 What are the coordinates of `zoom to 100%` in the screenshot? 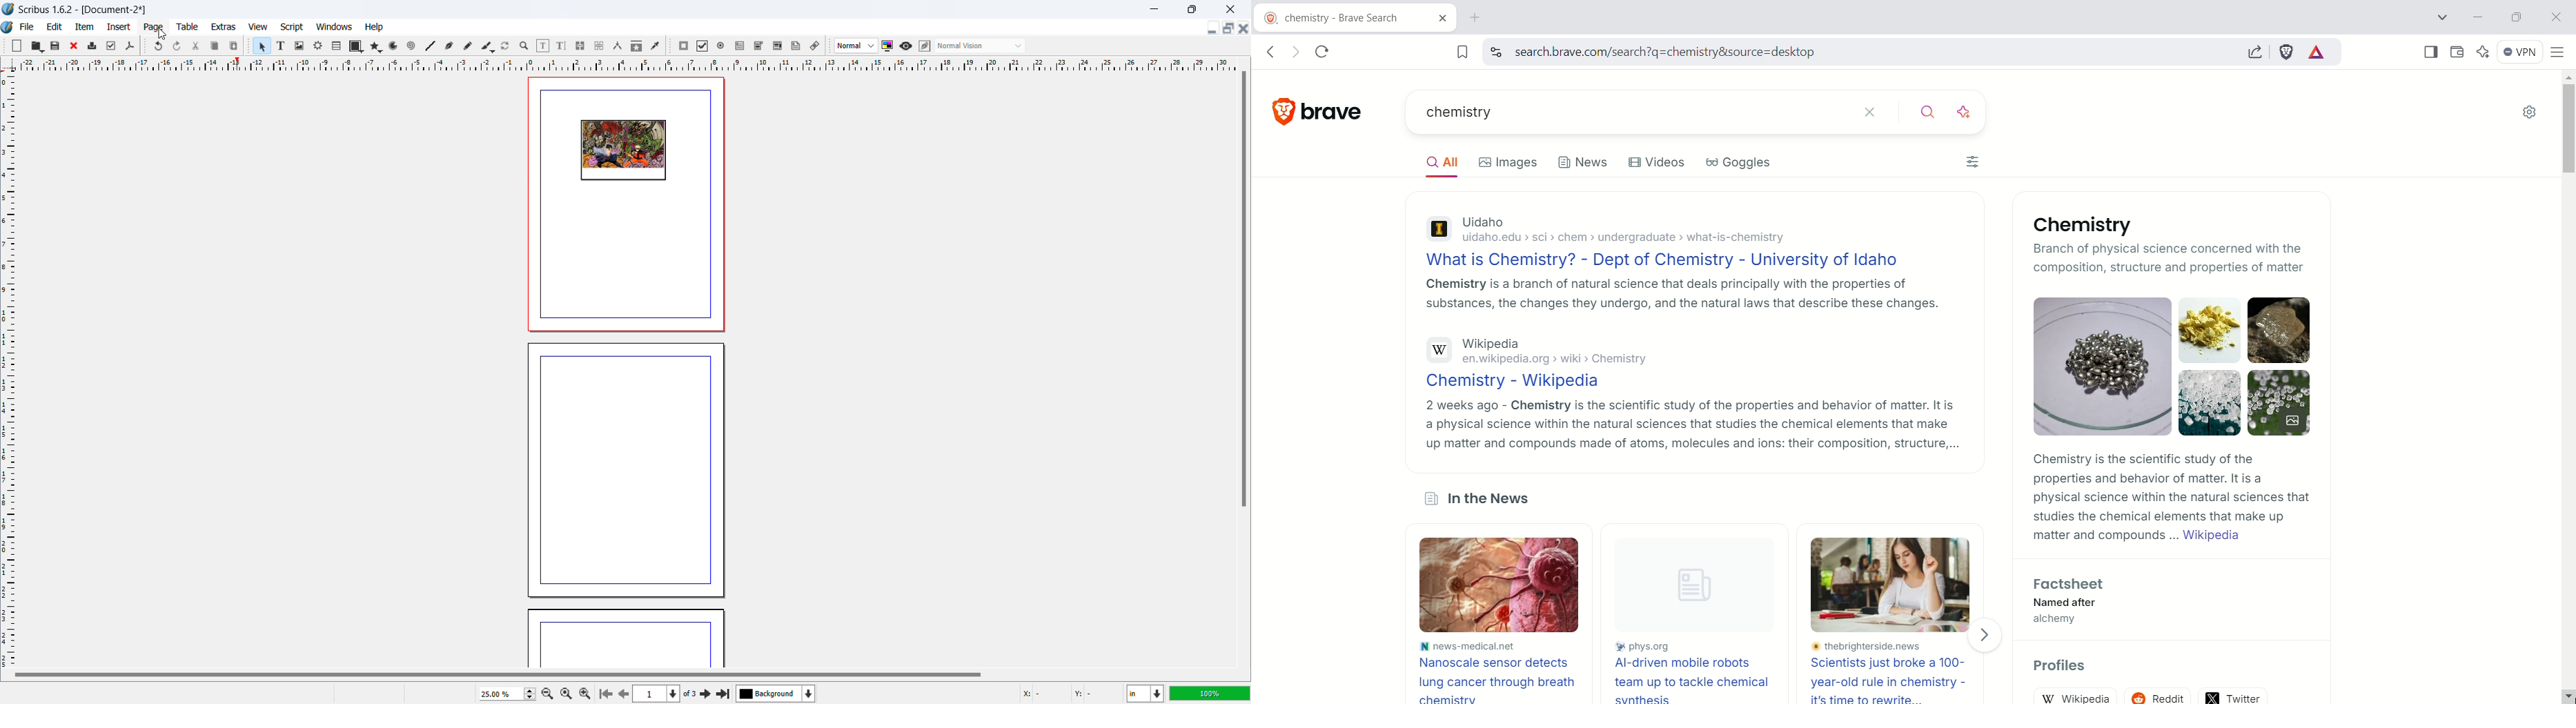 It's located at (566, 692).